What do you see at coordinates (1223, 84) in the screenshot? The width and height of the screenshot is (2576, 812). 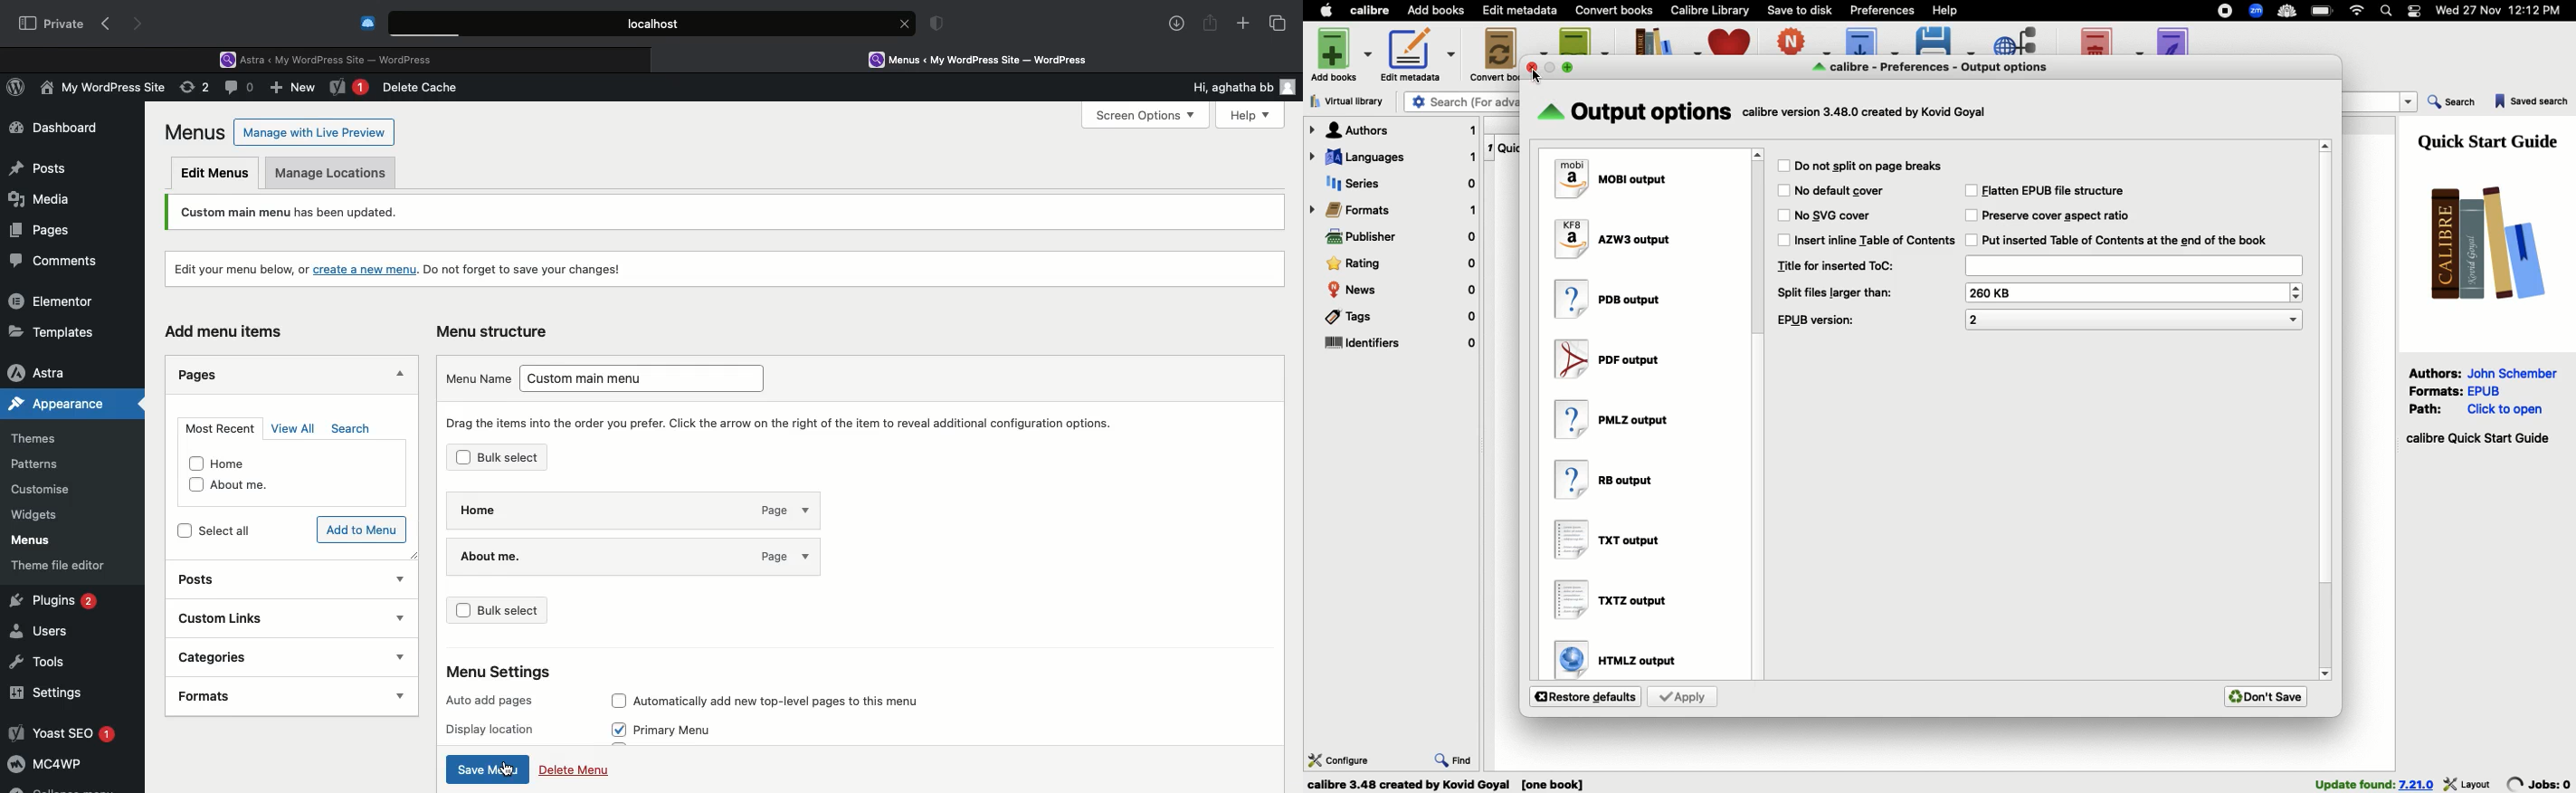 I see `Hi, aghatha bb` at bounding box center [1223, 84].